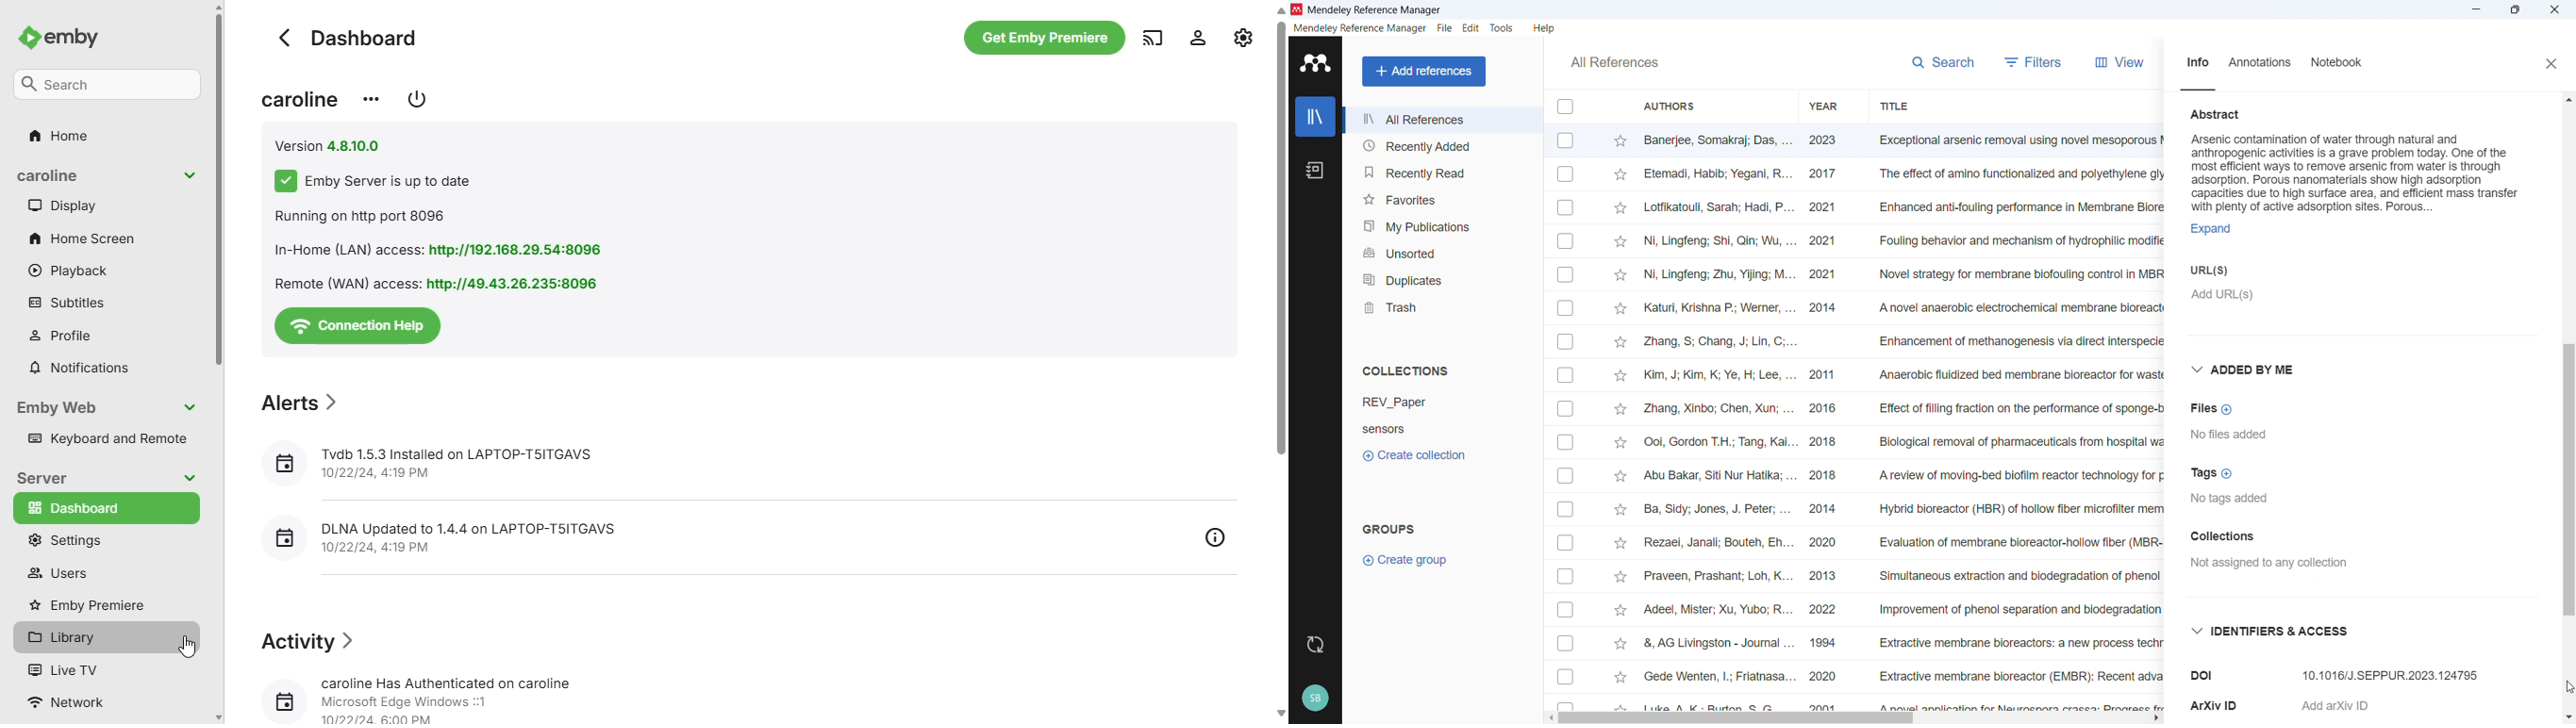 Image resolution: width=2576 pixels, height=728 pixels. Describe the element at coordinates (2334, 707) in the screenshot. I see `add ar xiv id` at that location.